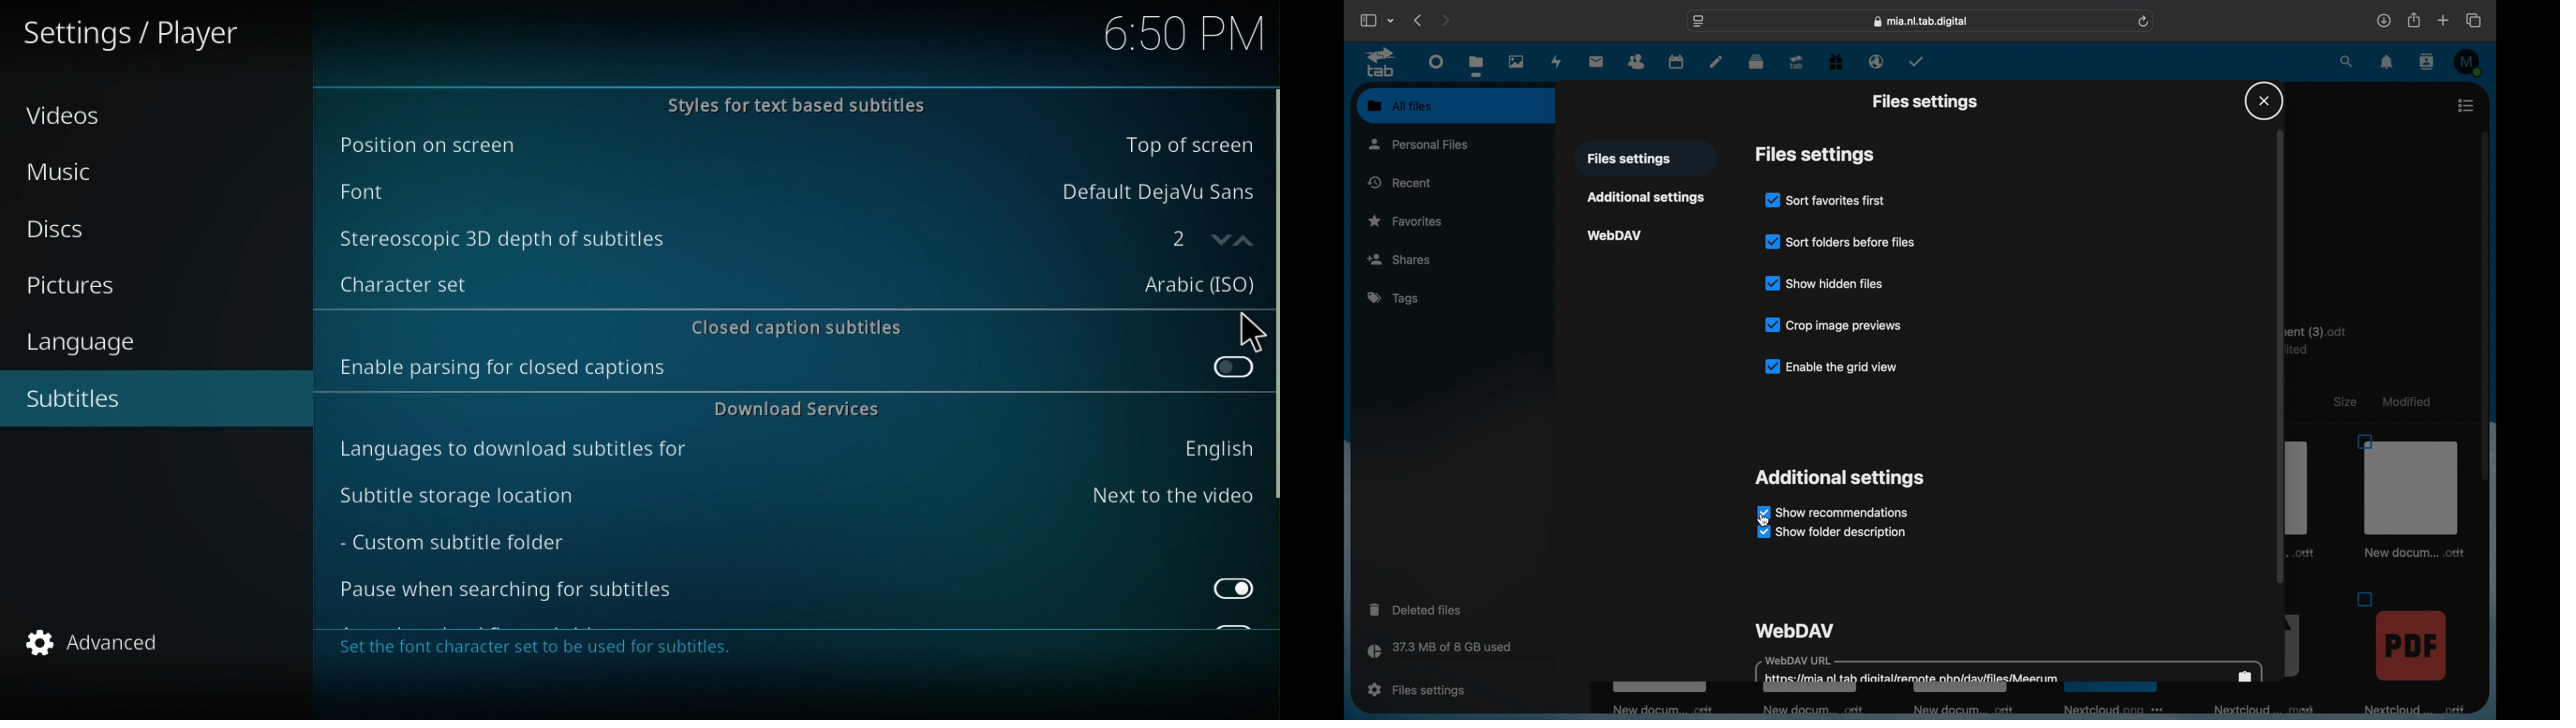 The width and height of the screenshot is (2576, 728). What do you see at coordinates (751, 372) in the screenshot?
I see `Enable parsing for closed captions` at bounding box center [751, 372].